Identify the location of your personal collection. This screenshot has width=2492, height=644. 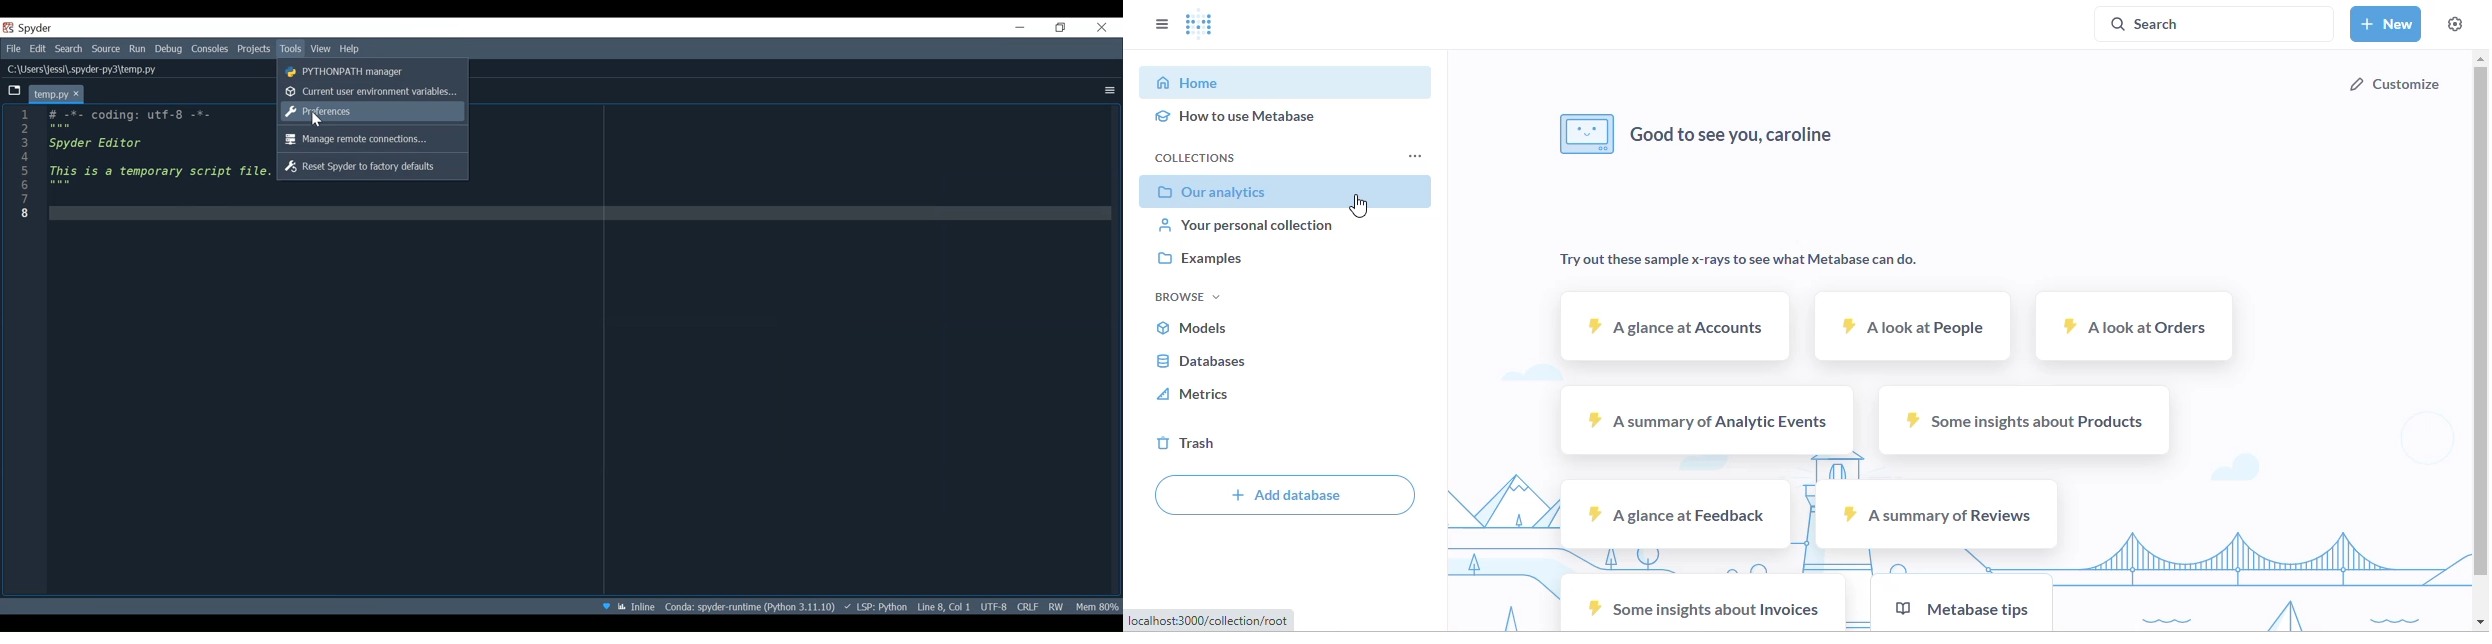
(1246, 225).